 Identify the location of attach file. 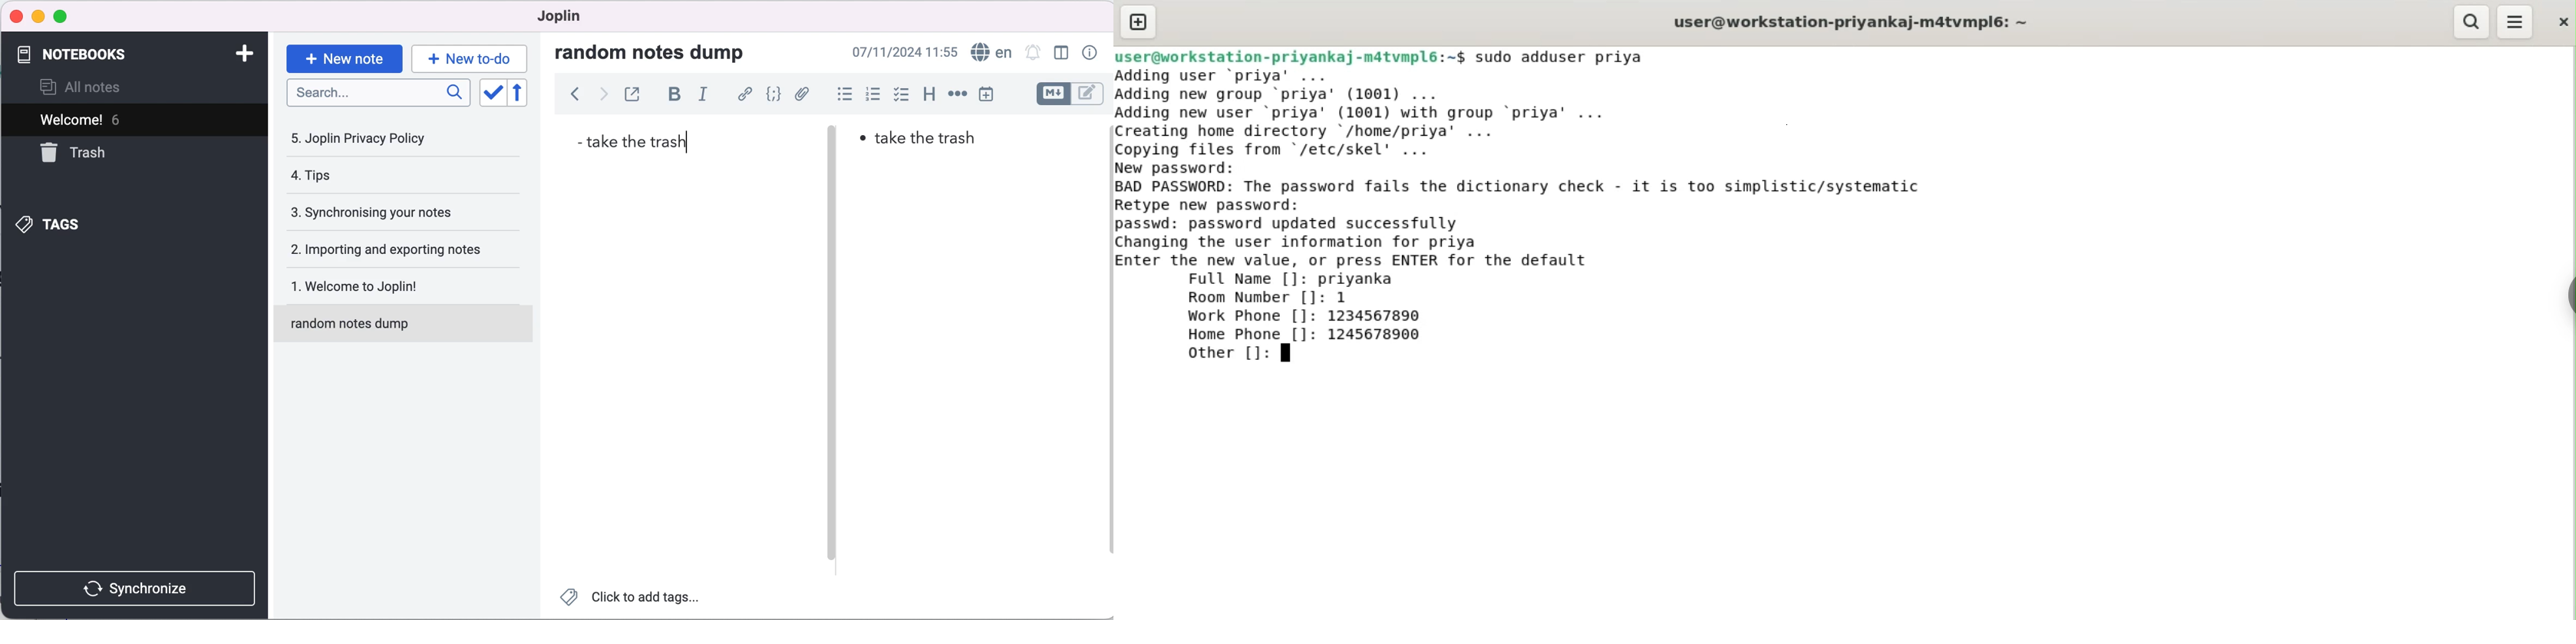
(801, 95).